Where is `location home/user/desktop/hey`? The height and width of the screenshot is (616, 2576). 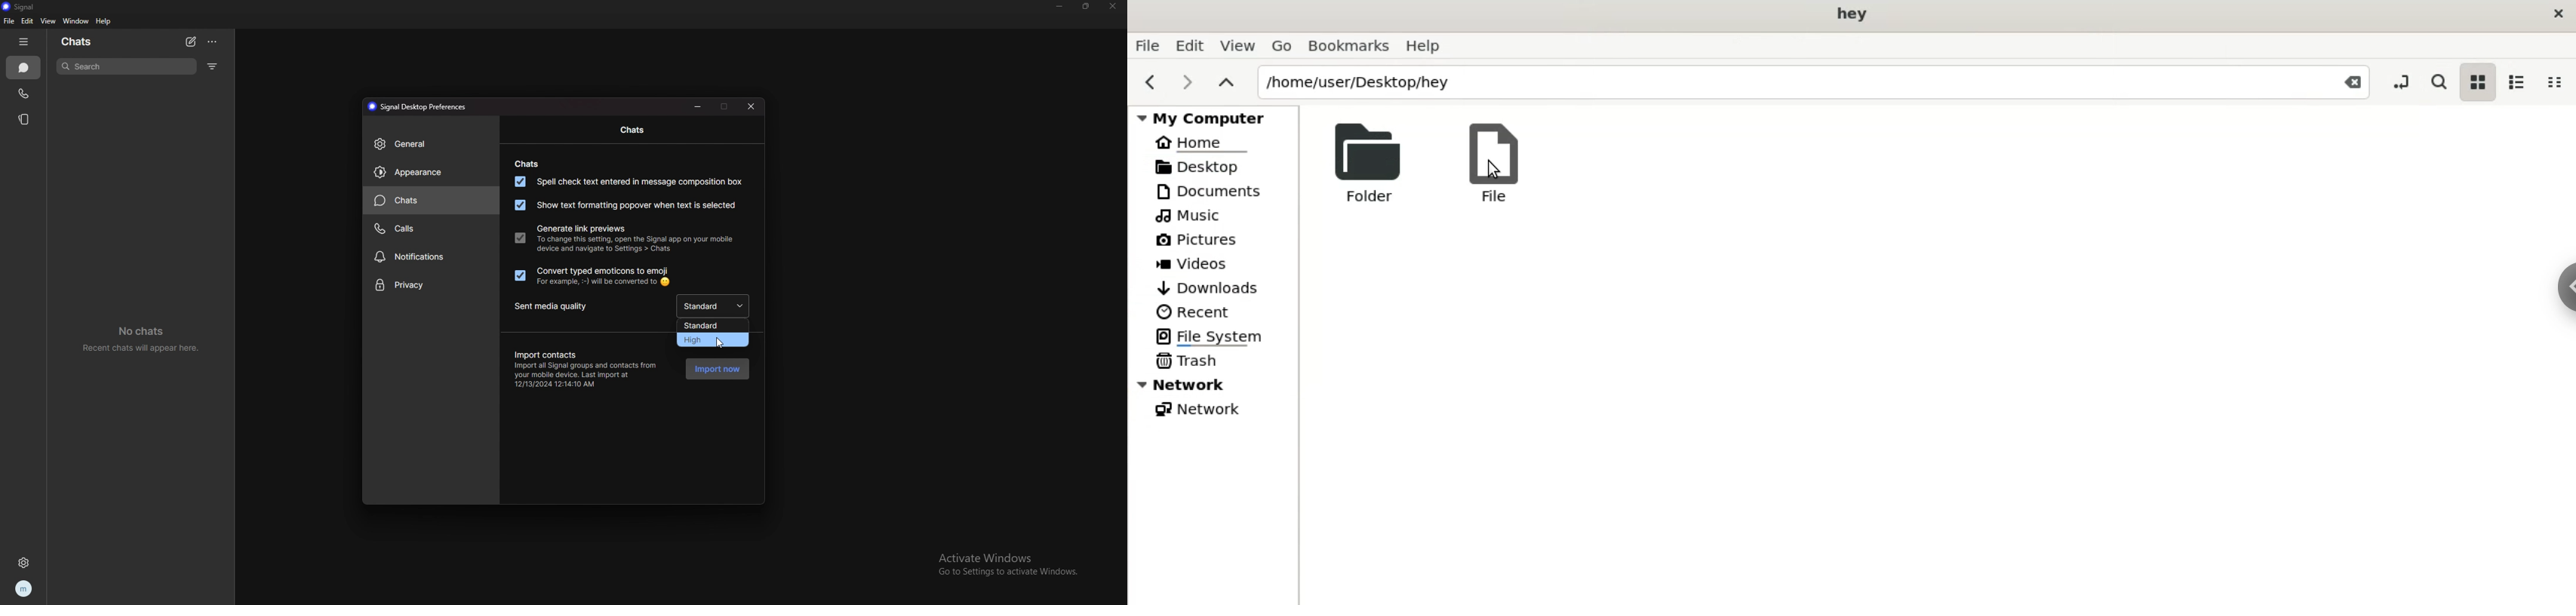 location home/user/desktop/hey is located at coordinates (1812, 82).